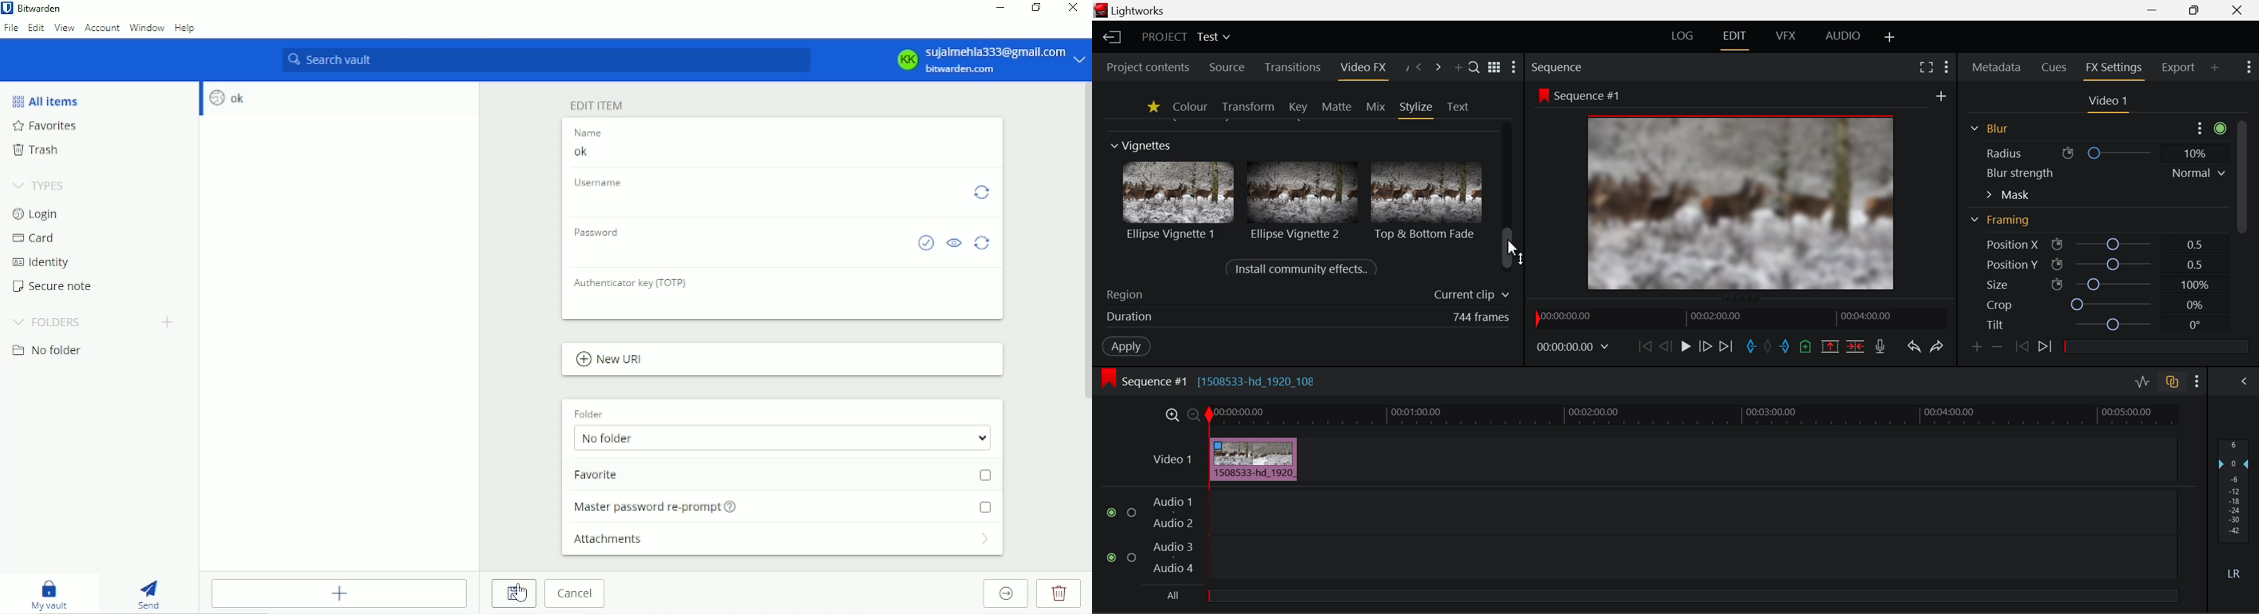  I want to click on Create folder, so click(169, 322).